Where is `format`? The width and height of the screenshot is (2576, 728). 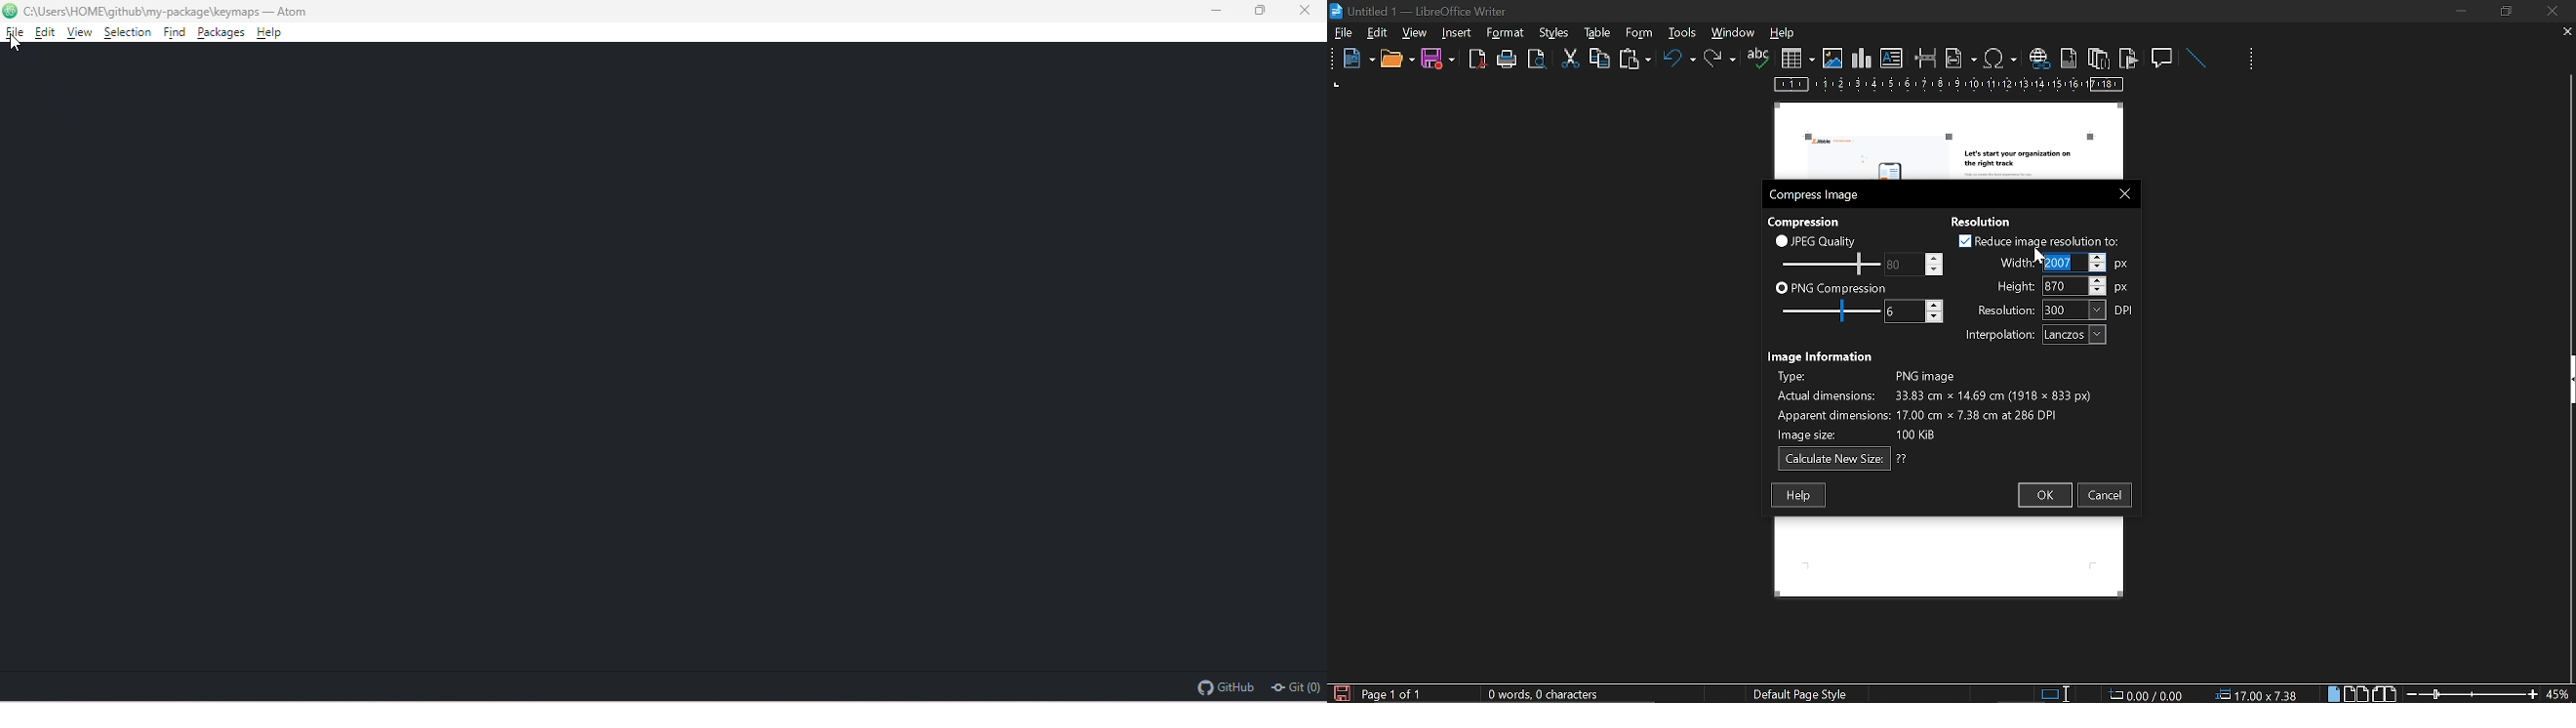 format is located at coordinates (1552, 31).